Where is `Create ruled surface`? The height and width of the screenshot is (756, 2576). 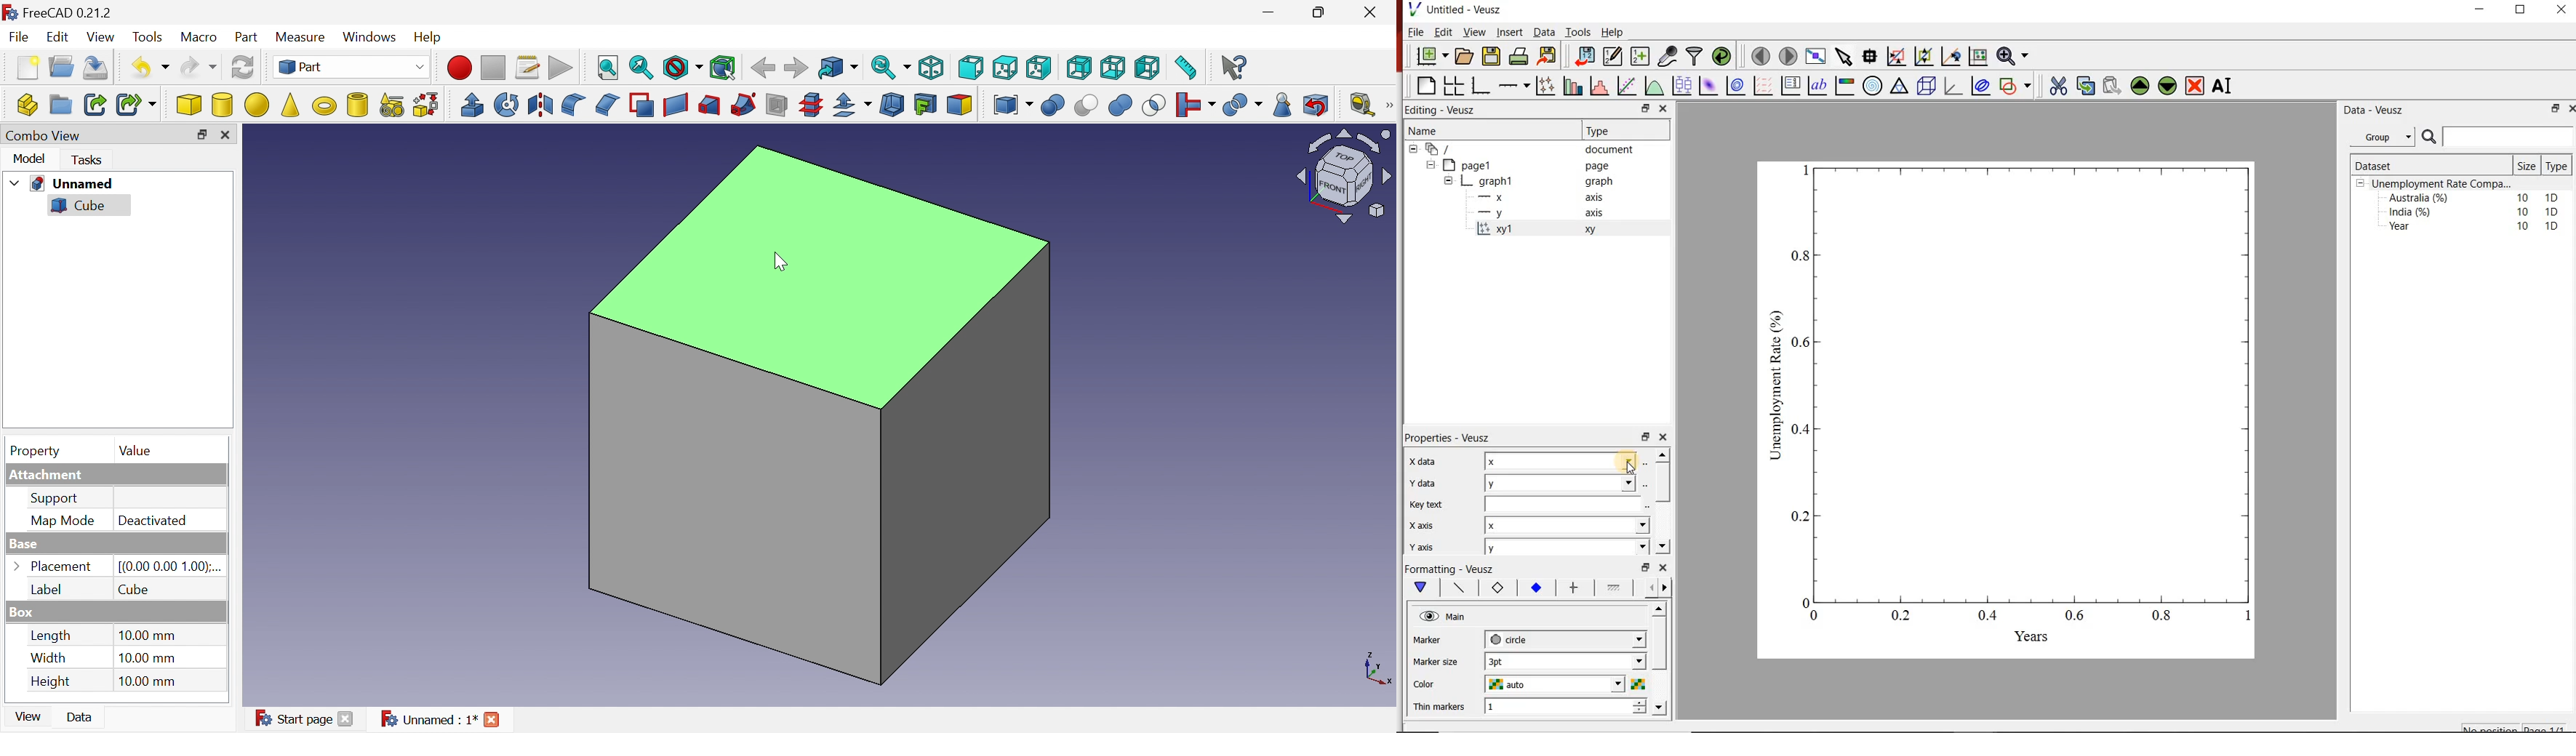
Create ruled surface is located at coordinates (676, 105).